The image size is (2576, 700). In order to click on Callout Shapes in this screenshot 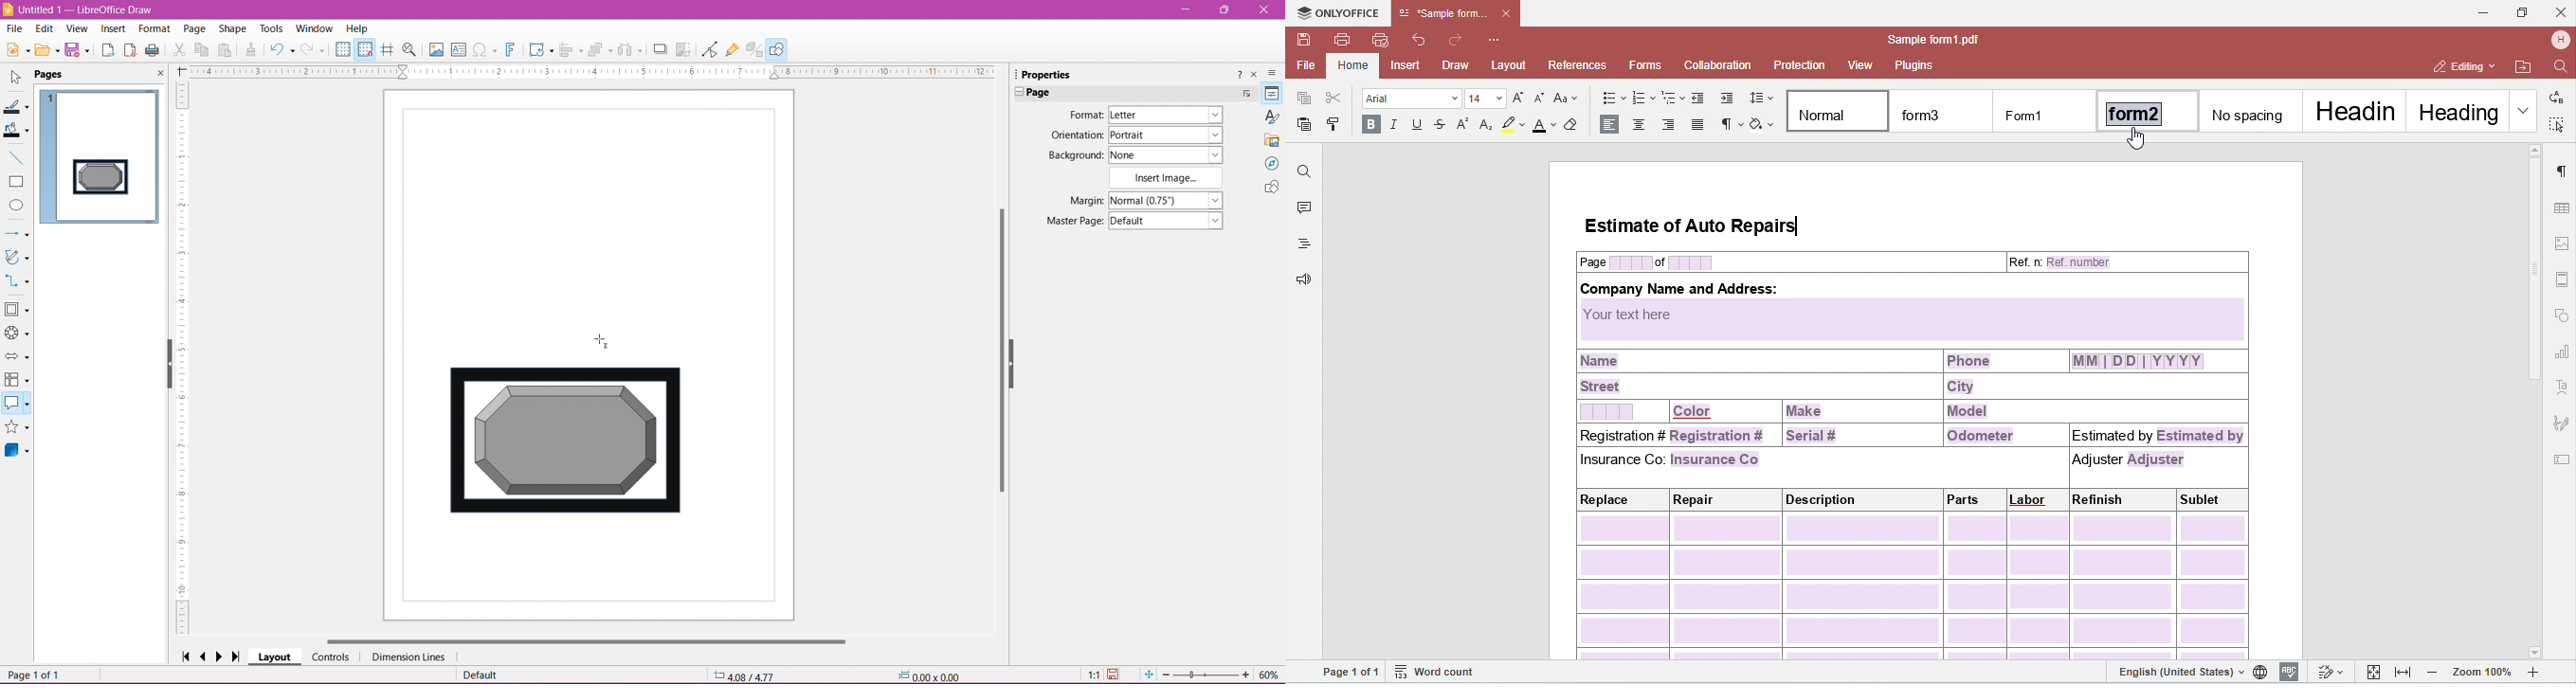, I will do `click(17, 404)`.